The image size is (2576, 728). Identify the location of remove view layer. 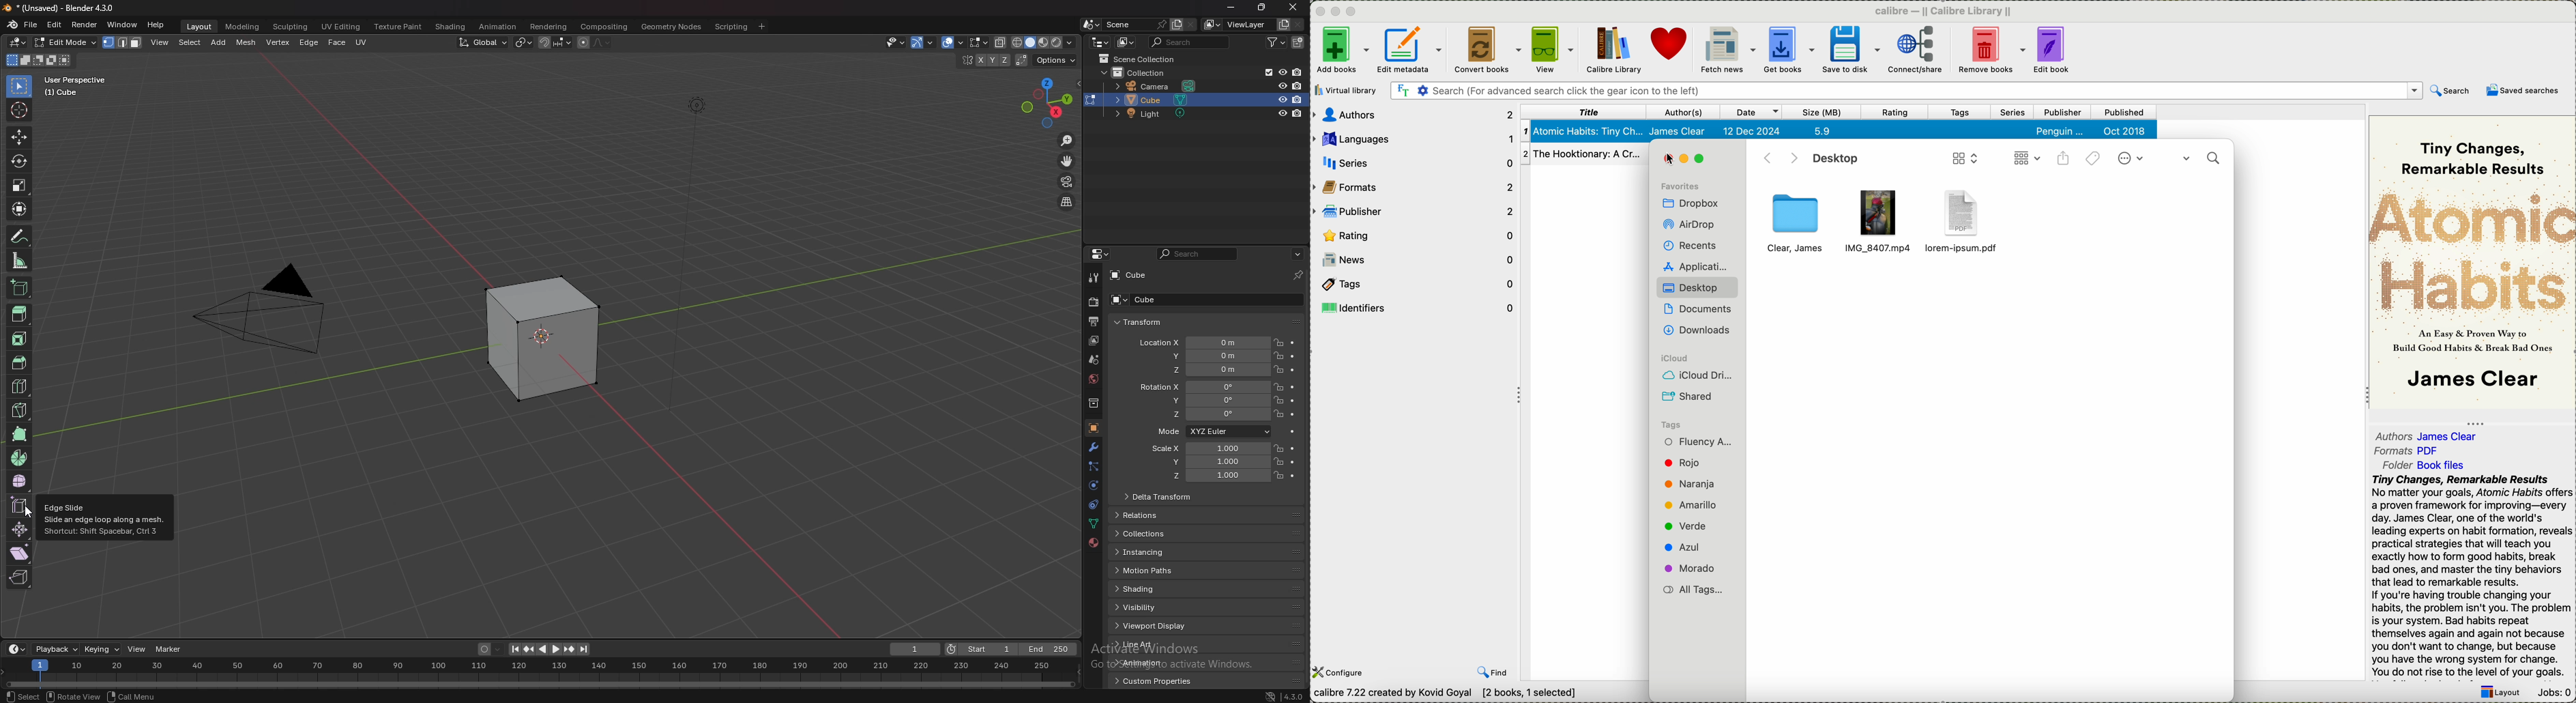
(1298, 24).